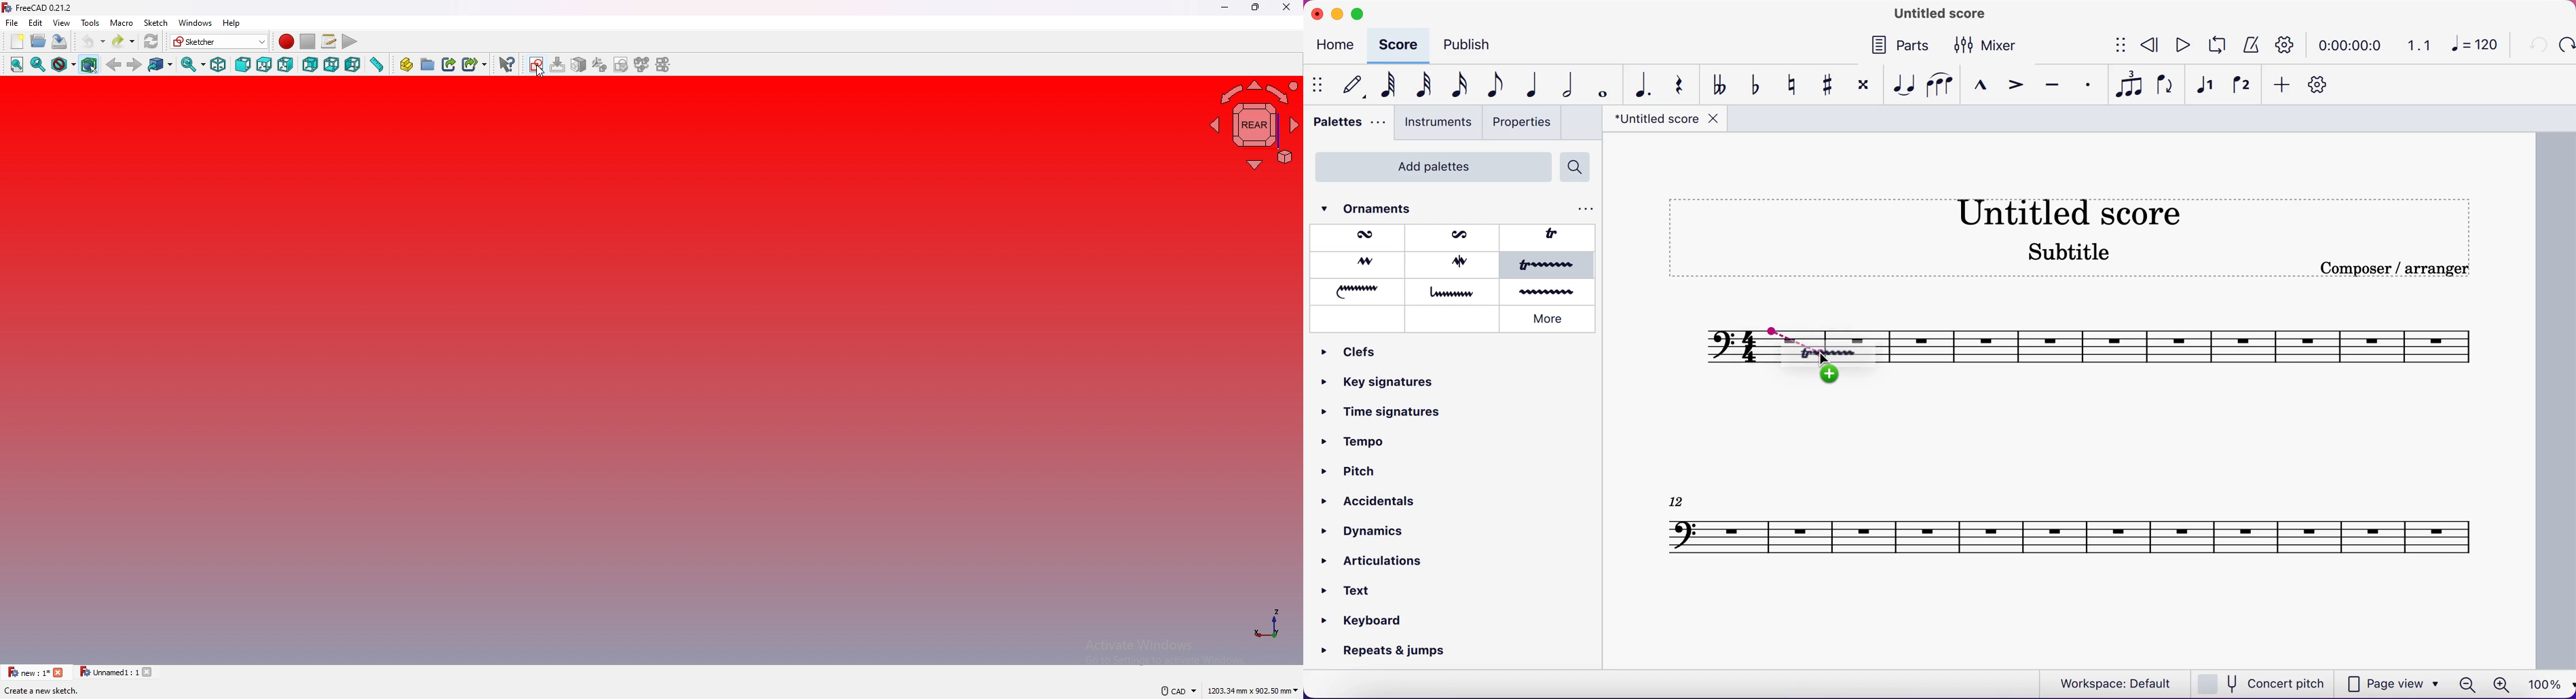 This screenshot has width=2576, height=700. I want to click on customization tool, so click(2323, 85).